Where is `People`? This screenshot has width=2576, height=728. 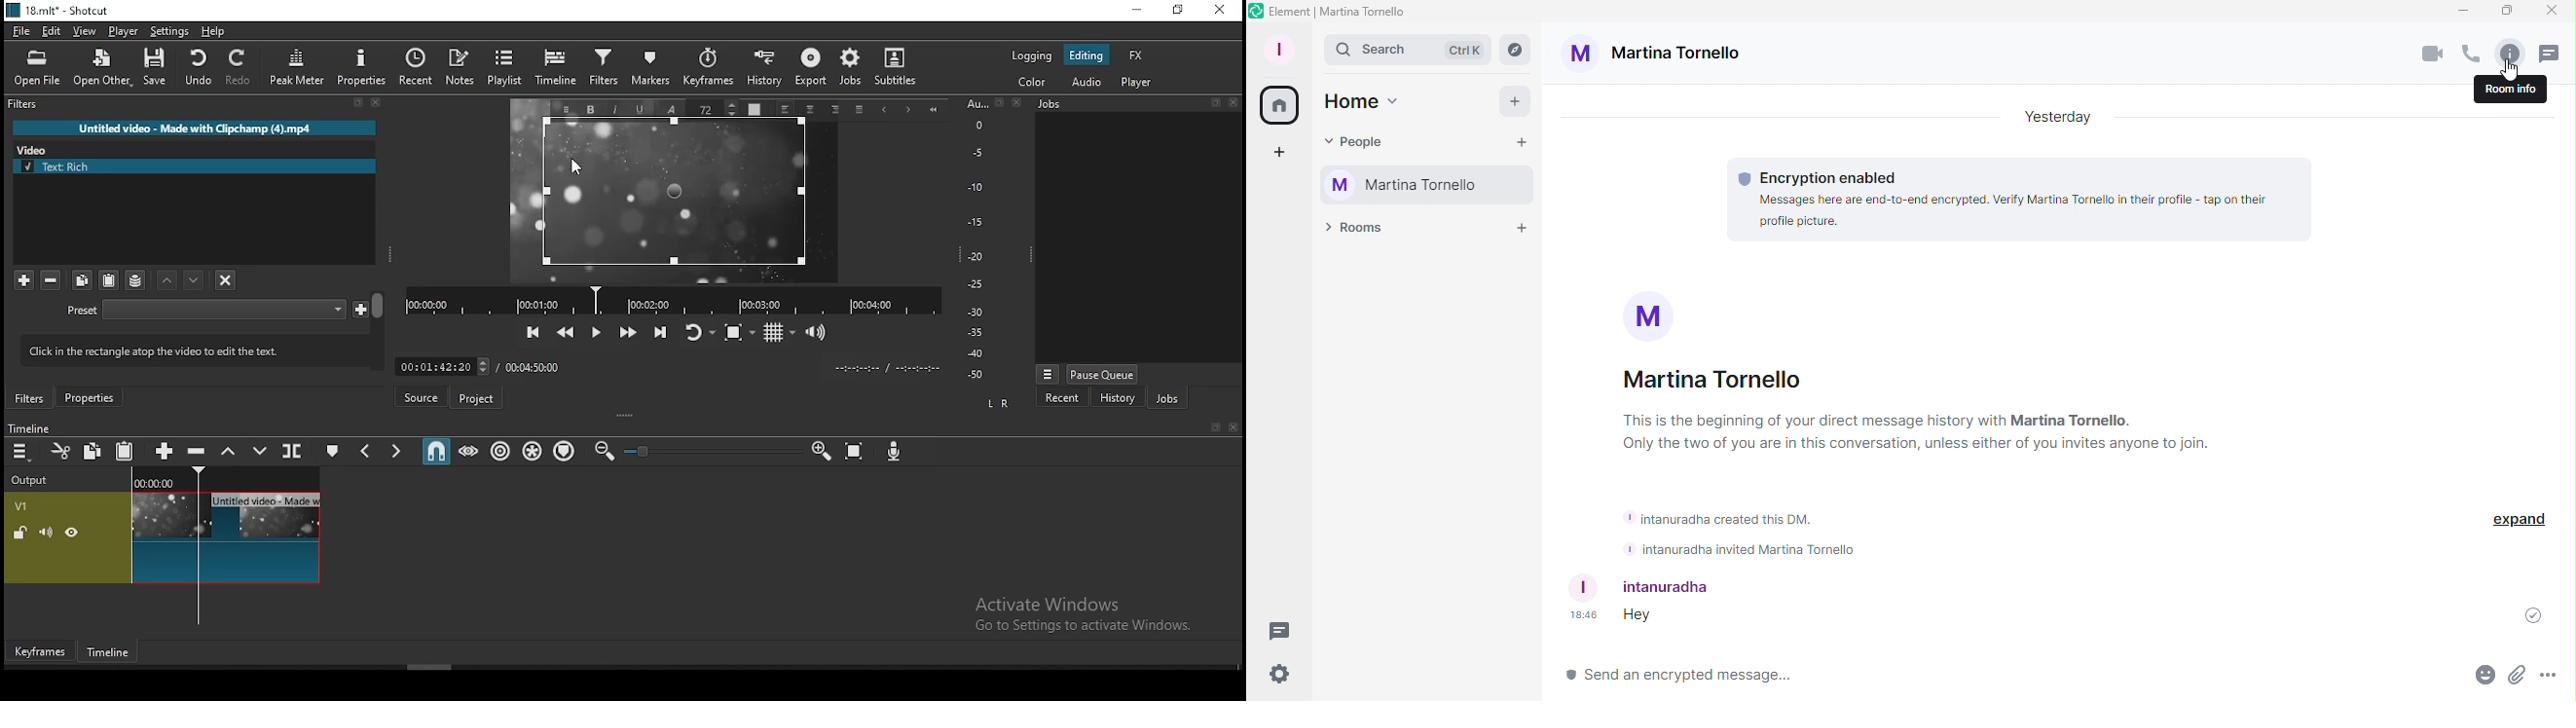
People is located at coordinates (1365, 143).